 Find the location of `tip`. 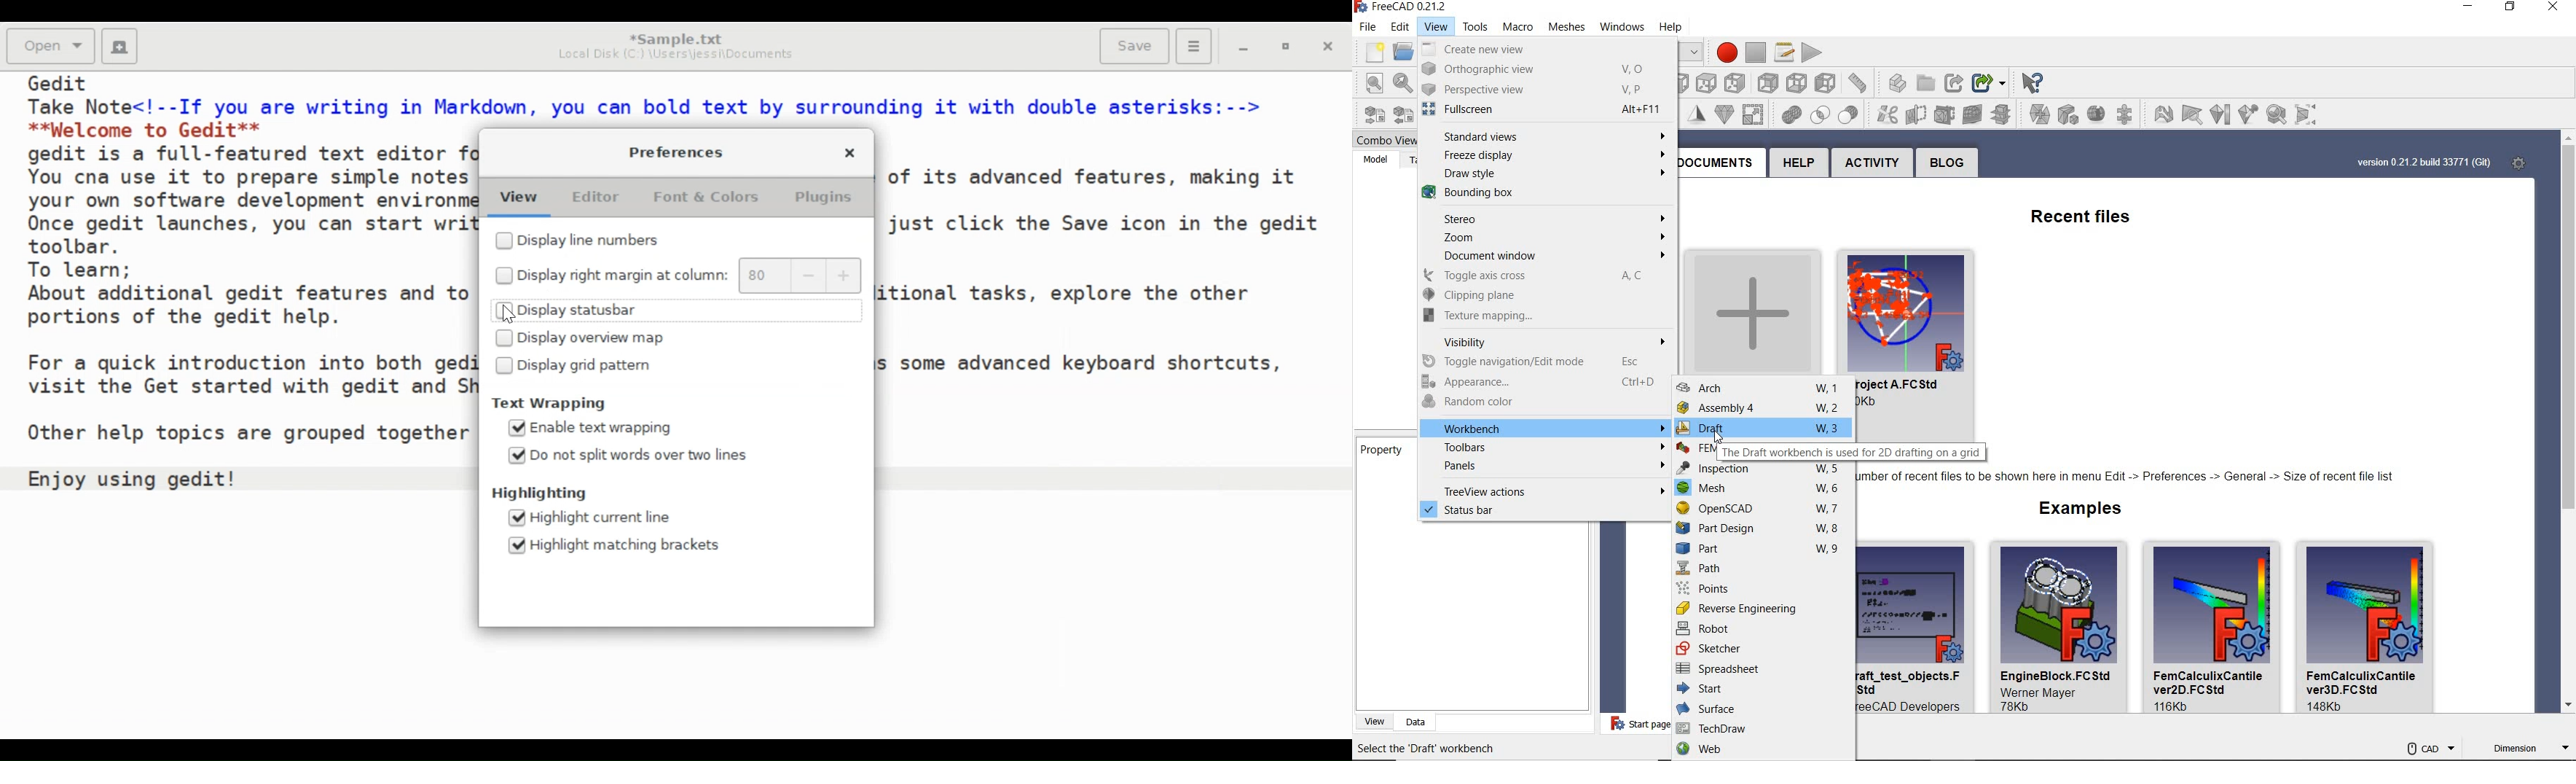

tip is located at coordinates (2129, 478).